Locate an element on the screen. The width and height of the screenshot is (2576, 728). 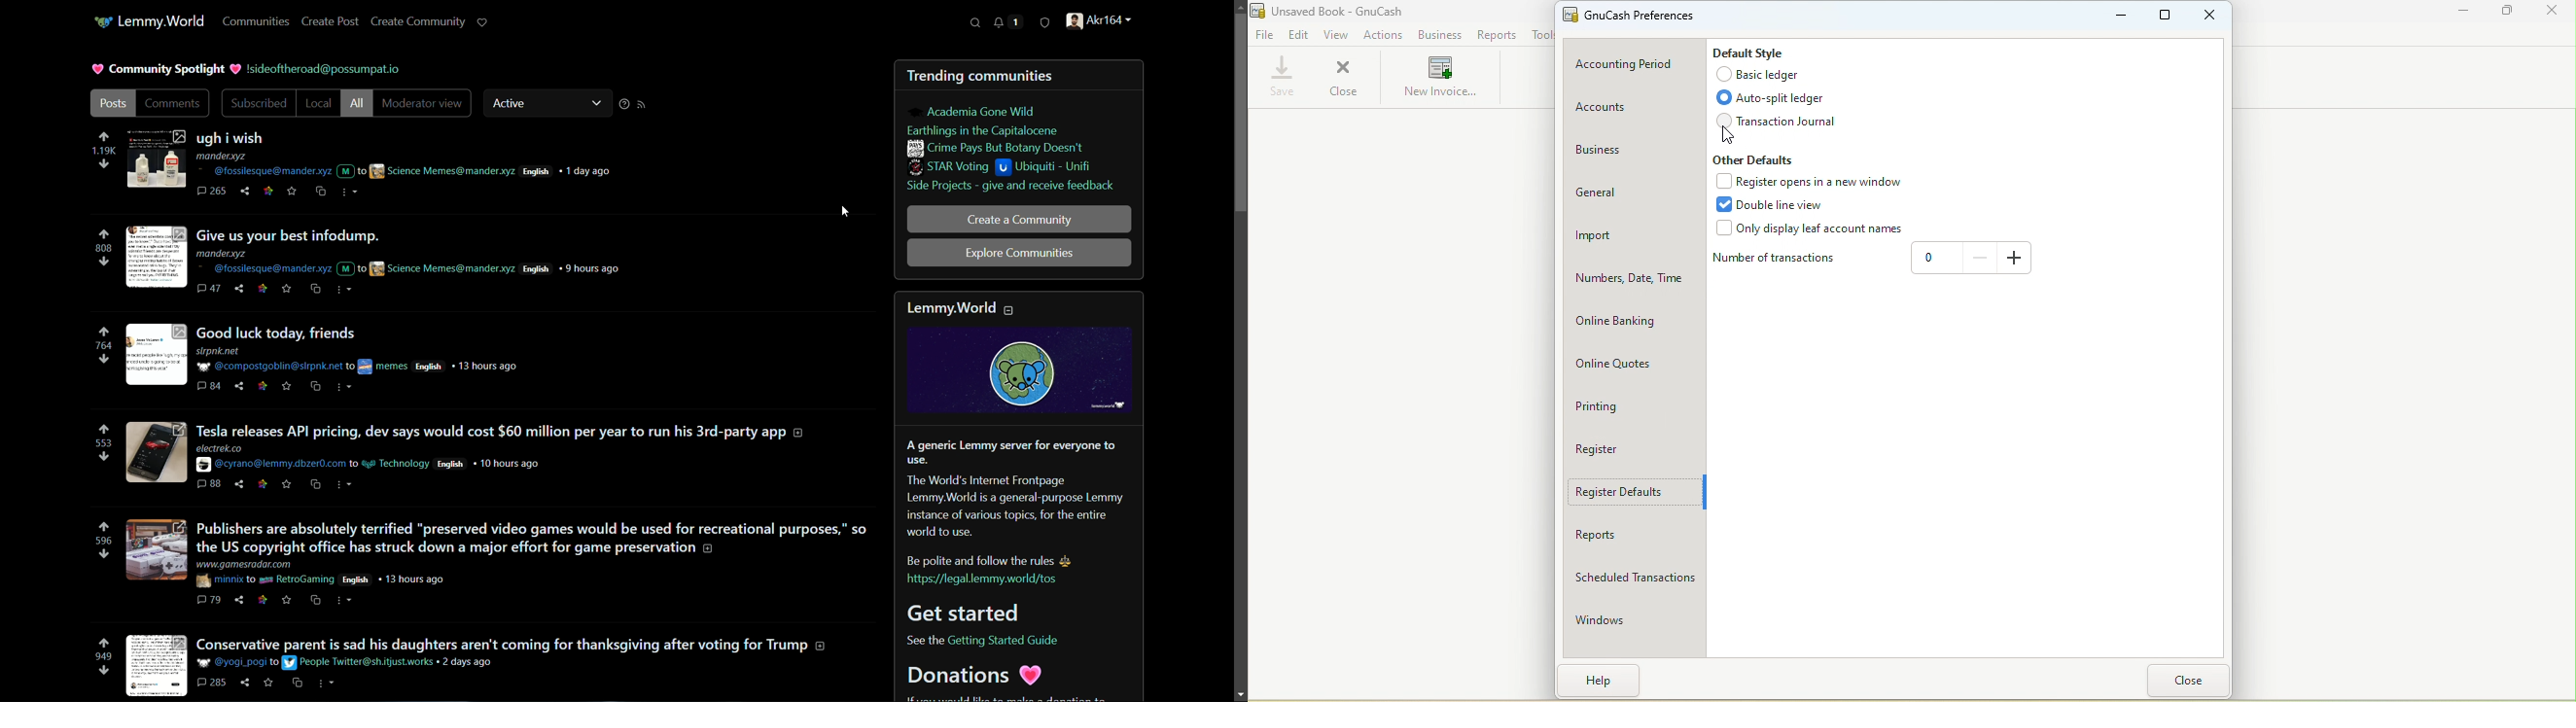
minnix is located at coordinates (219, 580).